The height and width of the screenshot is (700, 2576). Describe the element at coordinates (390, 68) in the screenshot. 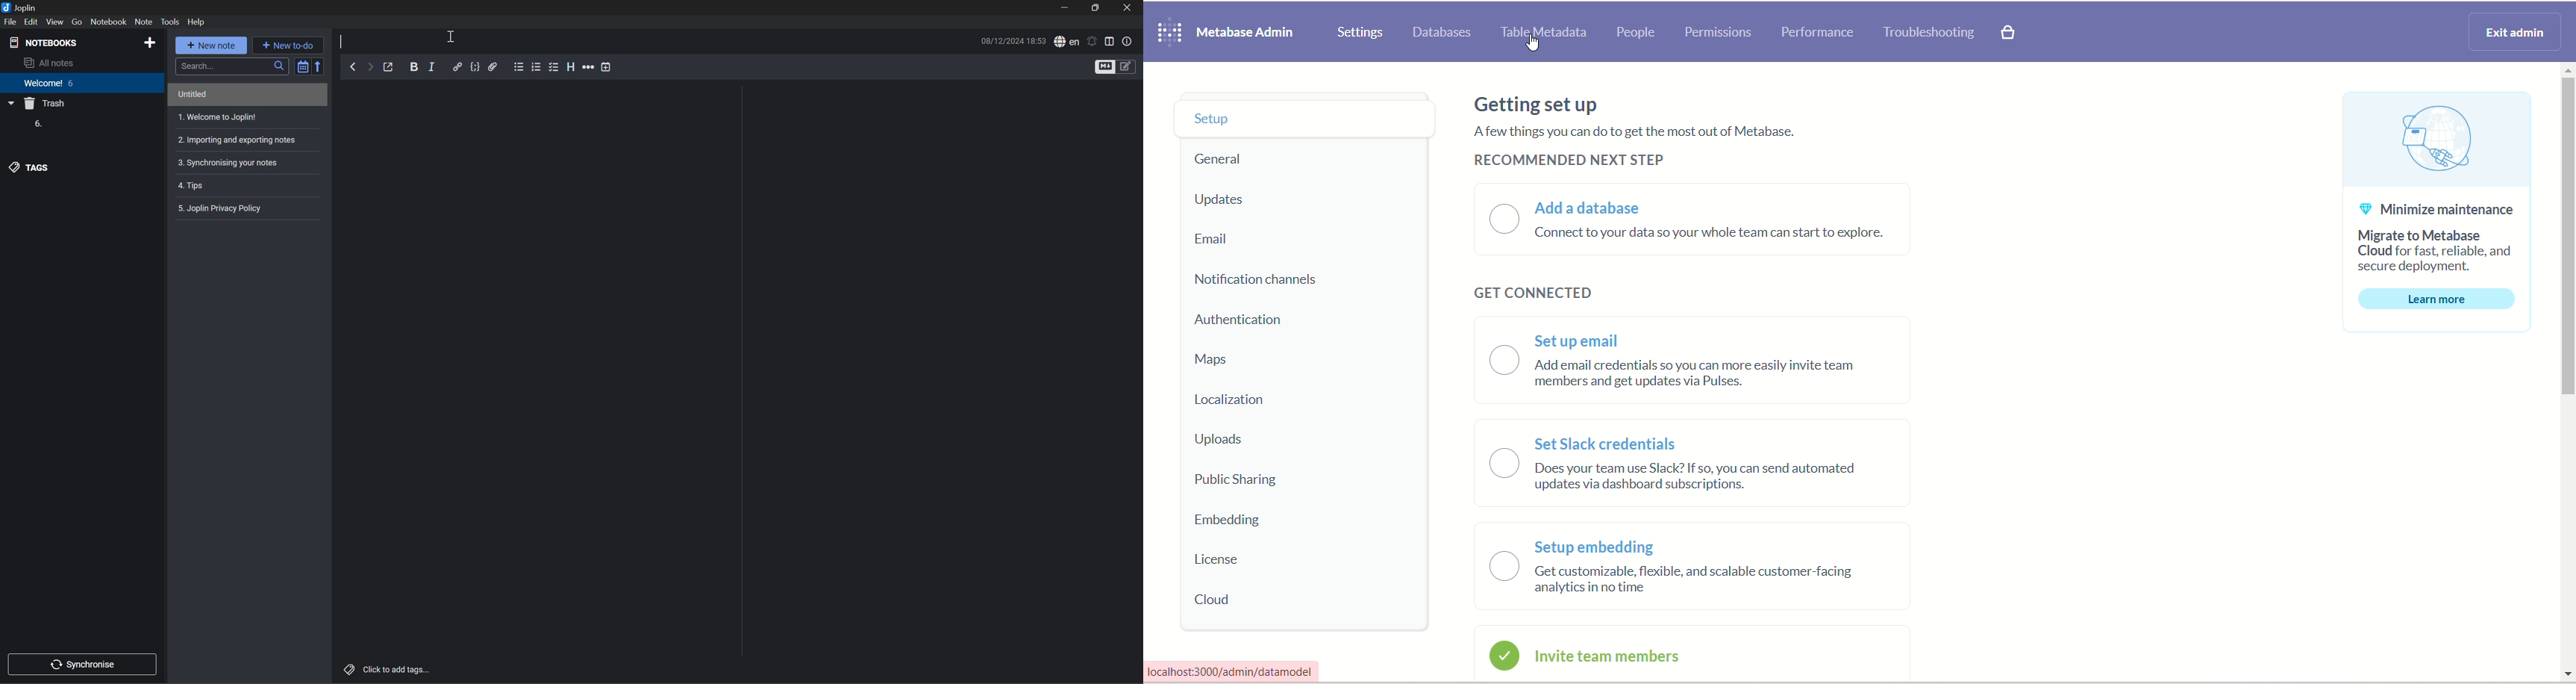

I see `Toggle external editing` at that location.